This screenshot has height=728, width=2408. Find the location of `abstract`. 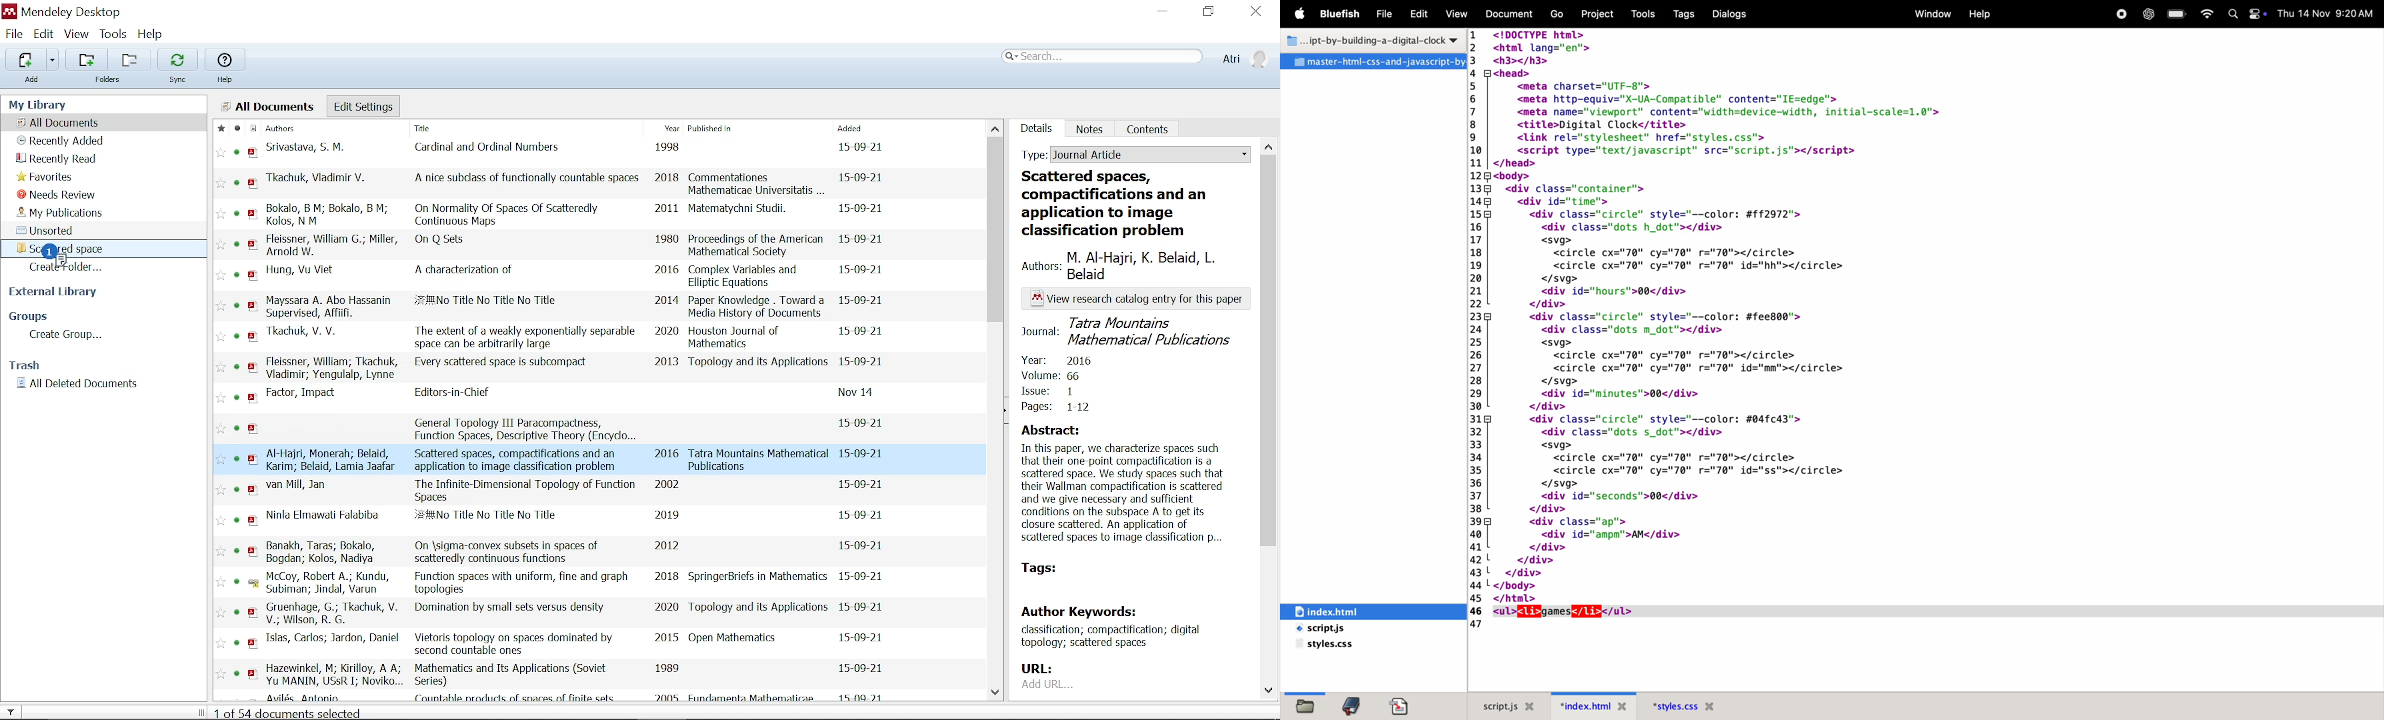

abstract is located at coordinates (1126, 488).